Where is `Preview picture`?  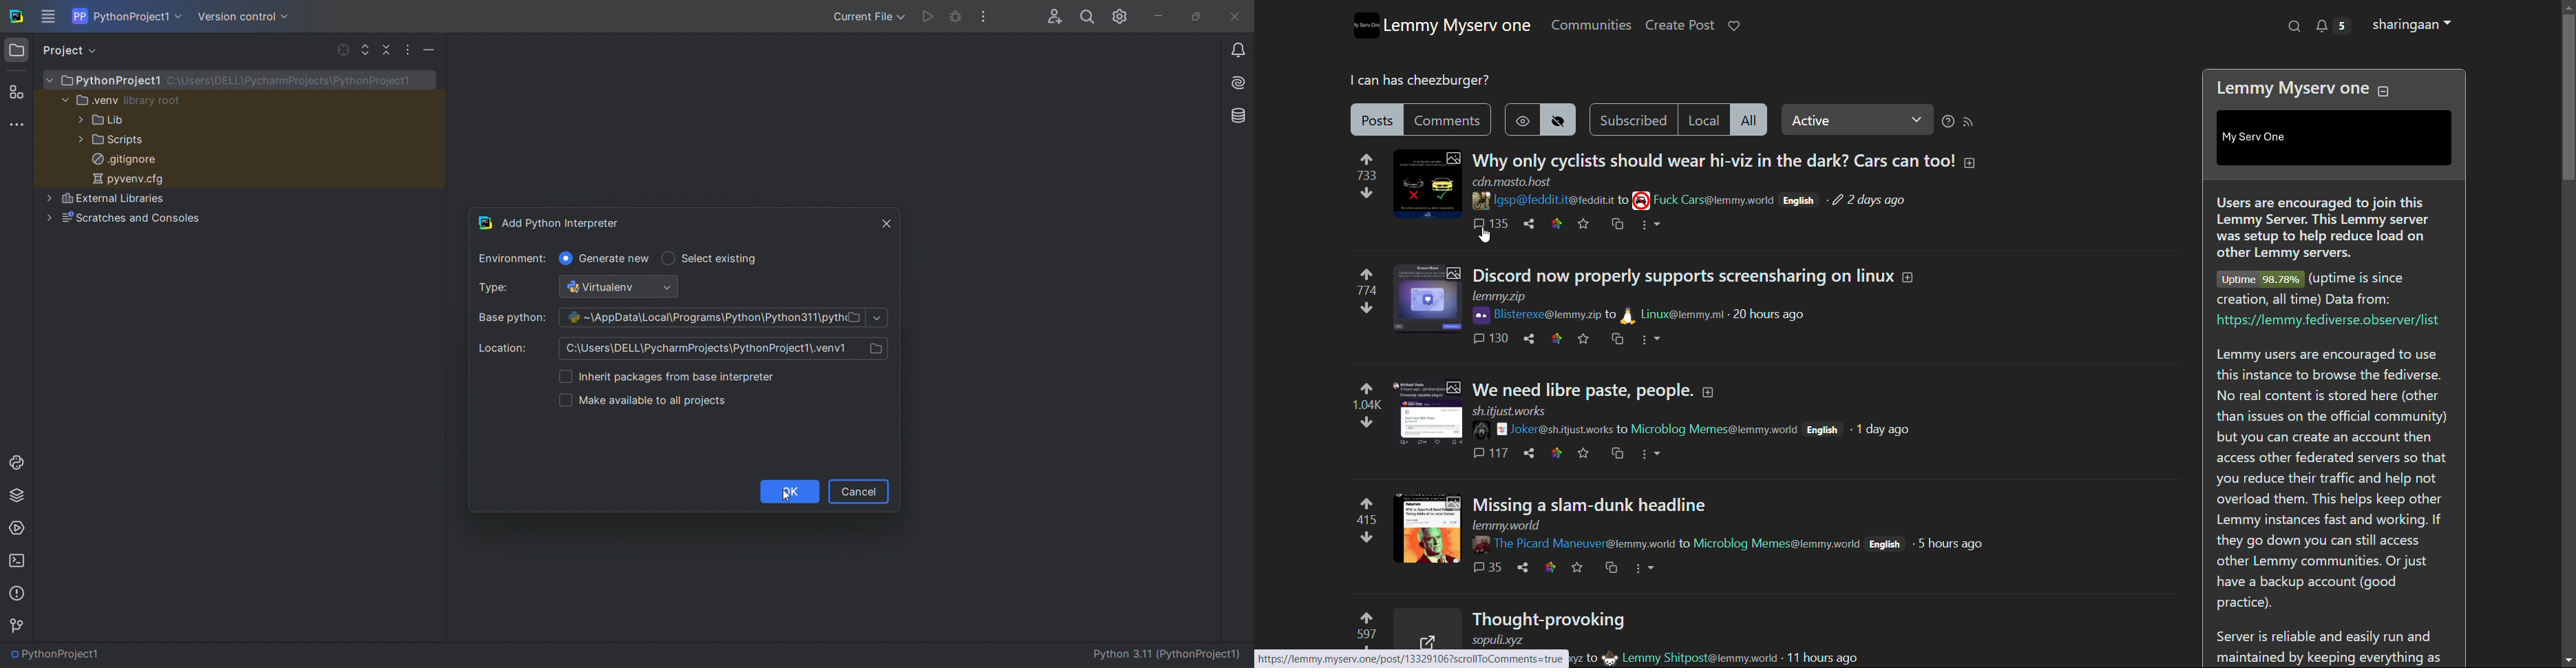 Preview picture is located at coordinates (1428, 299).